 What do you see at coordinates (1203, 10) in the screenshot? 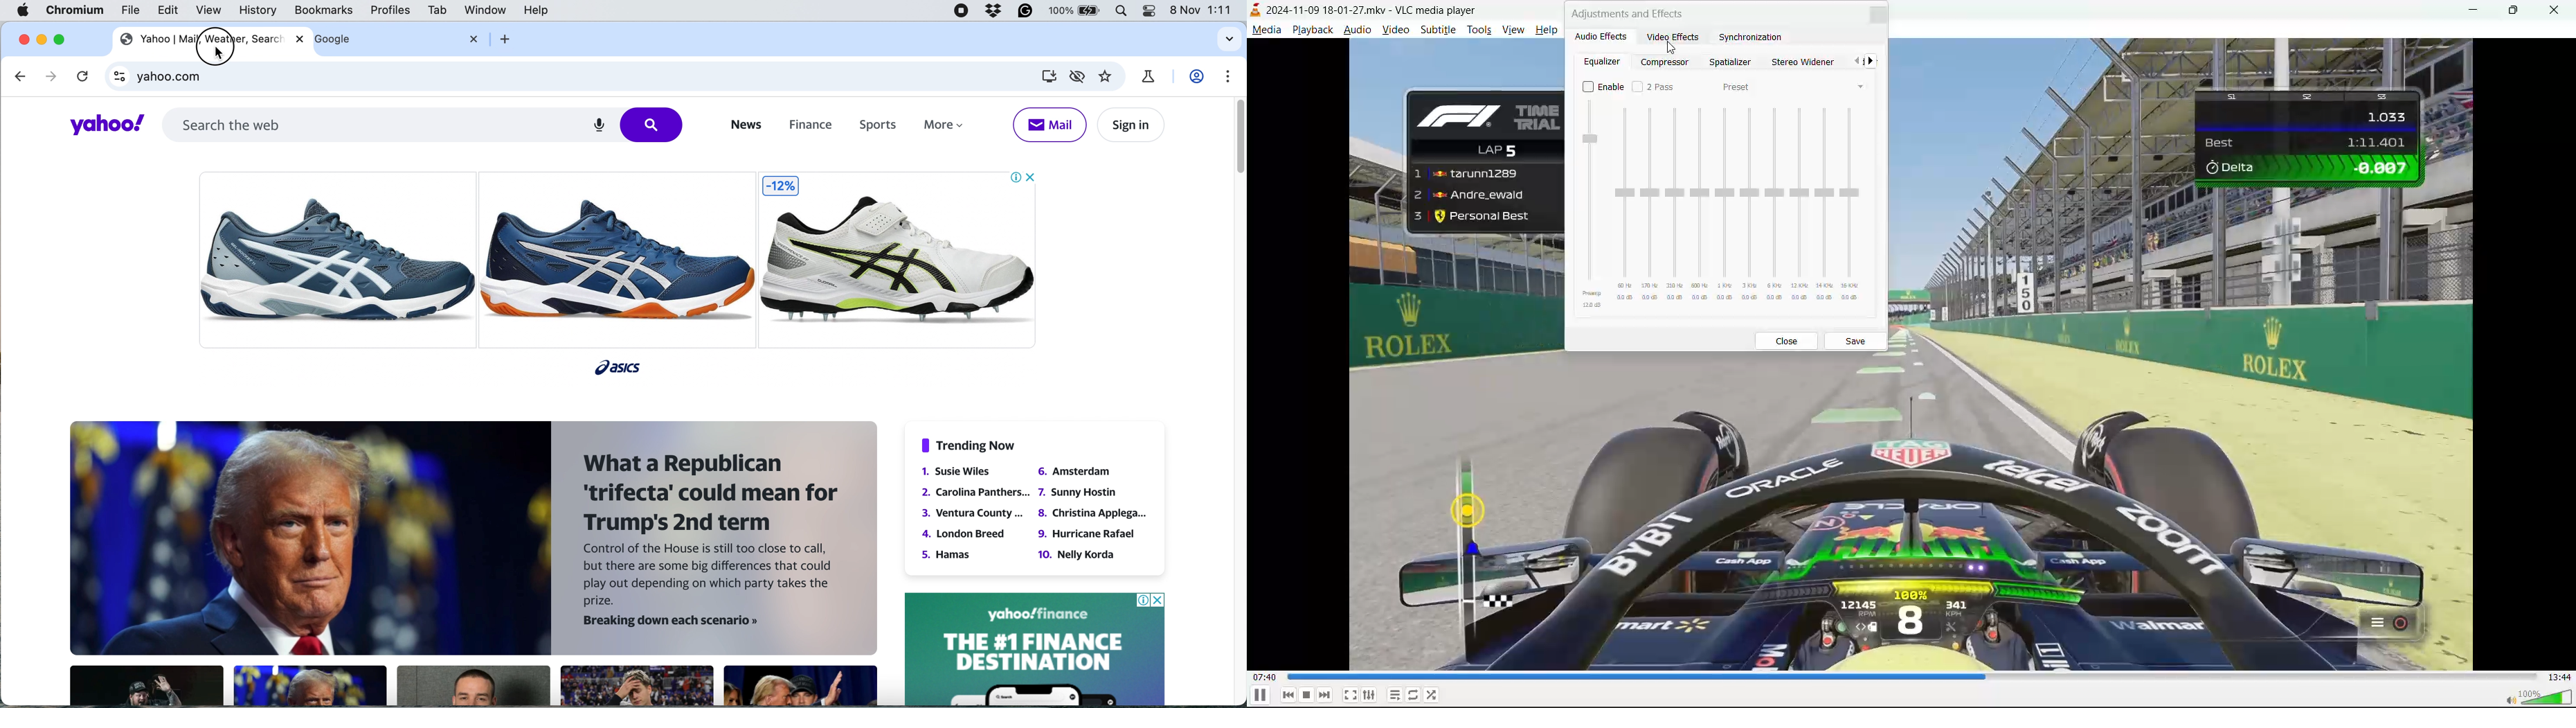
I see `8 nov 1:11` at bounding box center [1203, 10].